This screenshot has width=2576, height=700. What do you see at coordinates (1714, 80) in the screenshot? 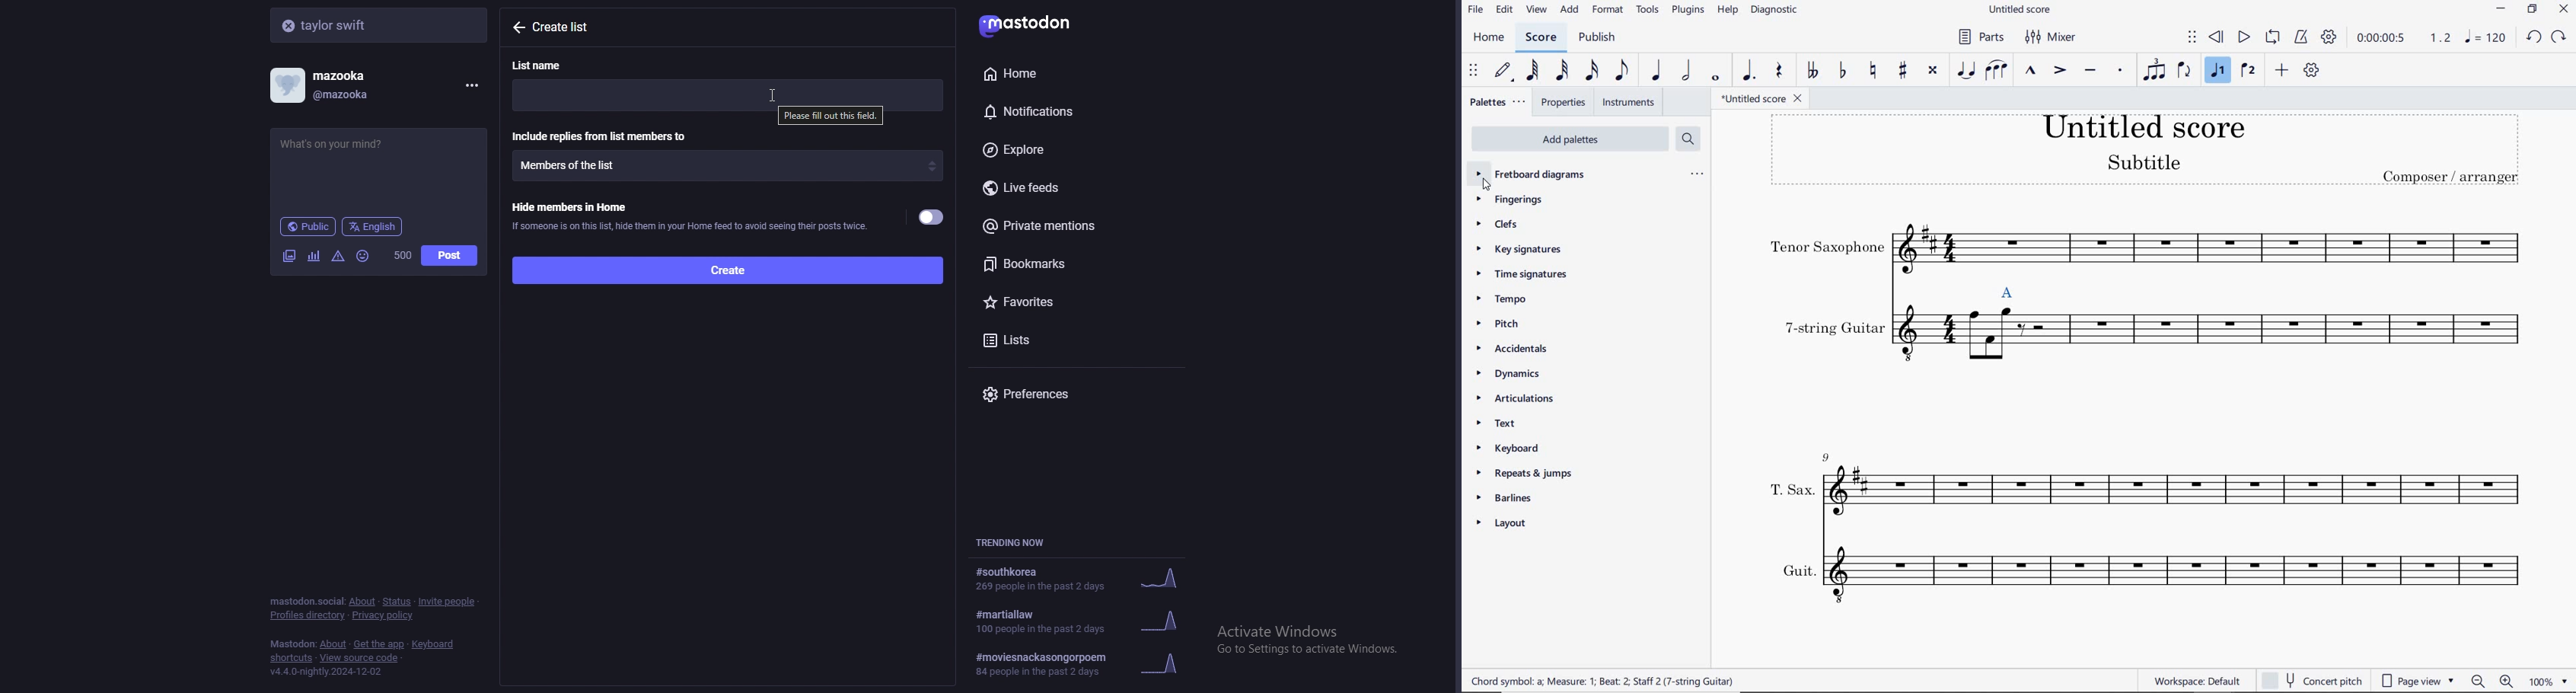
I see `WHOLE NOTE` at bounding box center [1714, 80].